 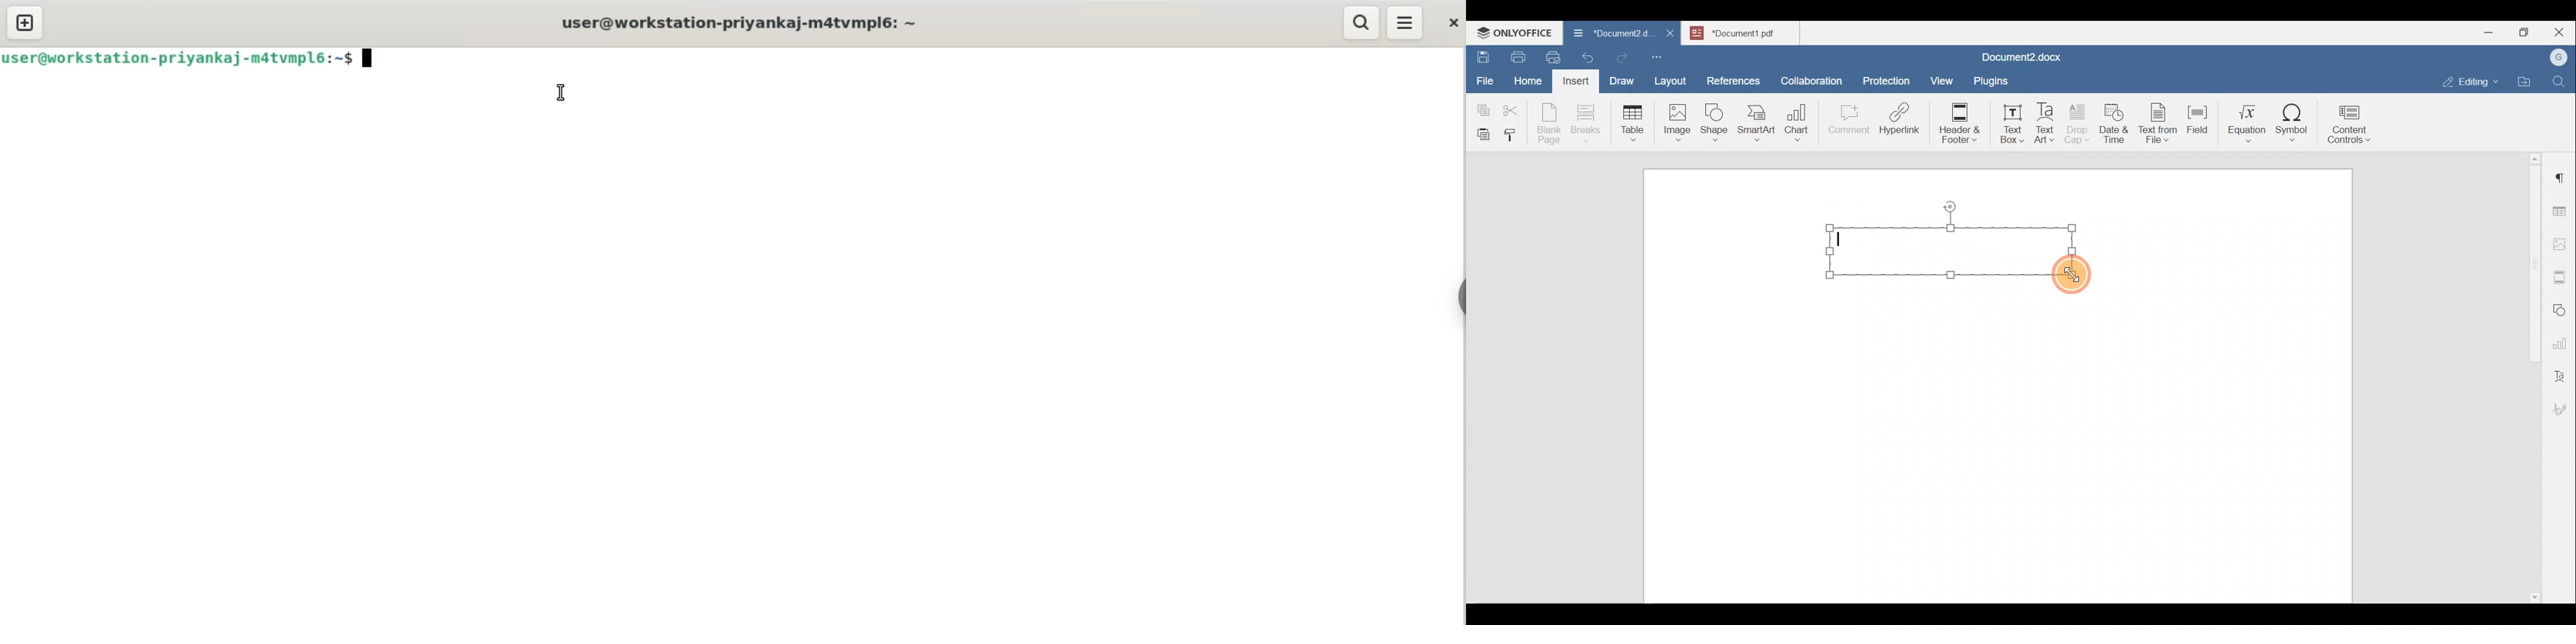 I want to click on Home, so click(x=1529, y=80).